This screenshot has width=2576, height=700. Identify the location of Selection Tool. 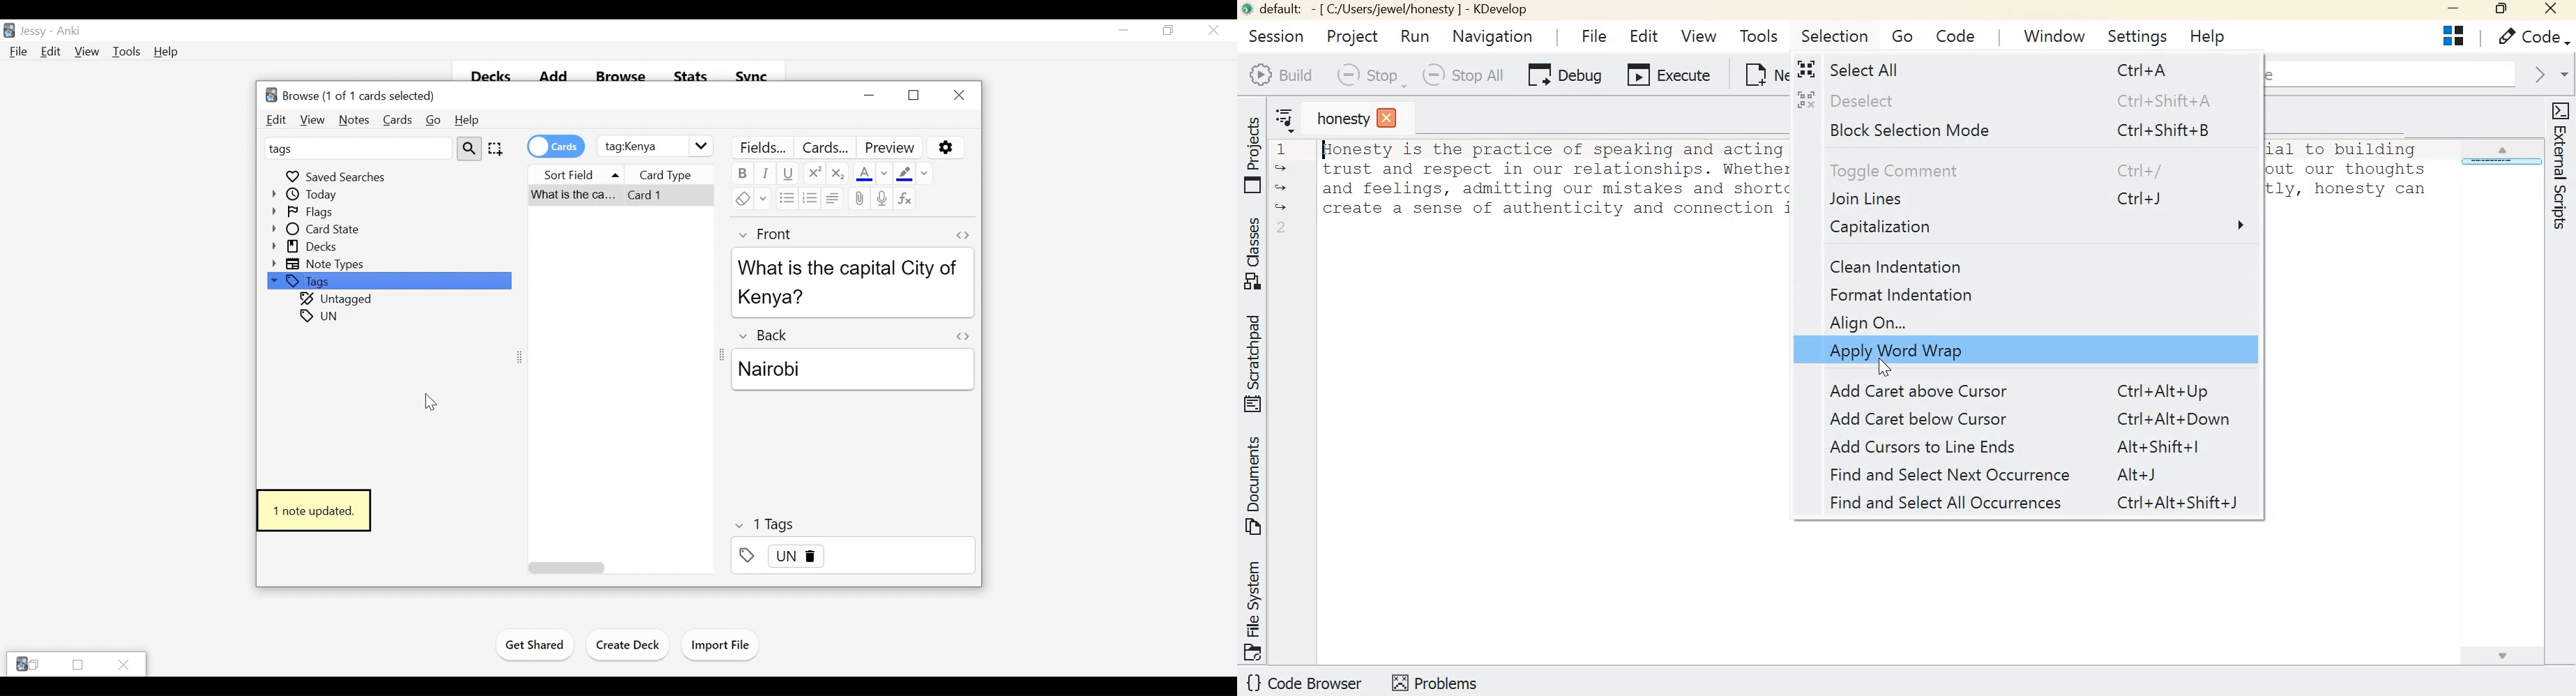
(494, 148).